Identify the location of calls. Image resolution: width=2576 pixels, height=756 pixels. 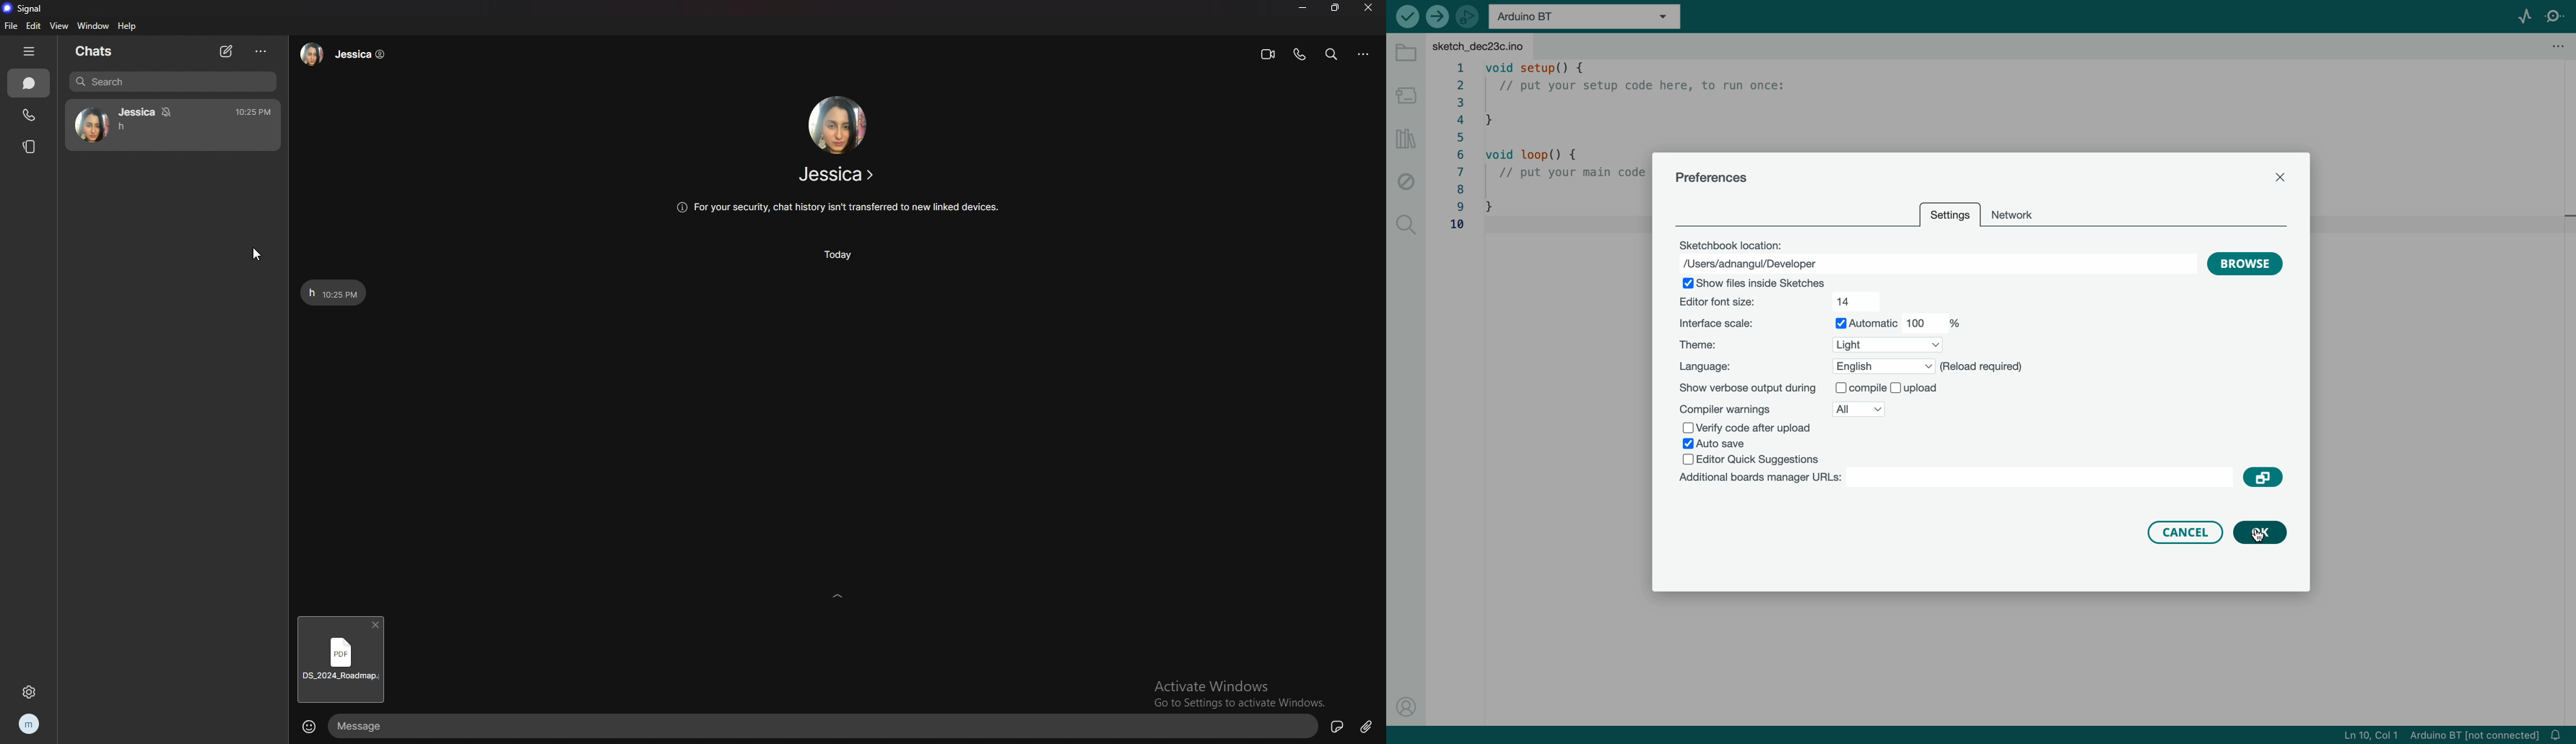
(29, 116).